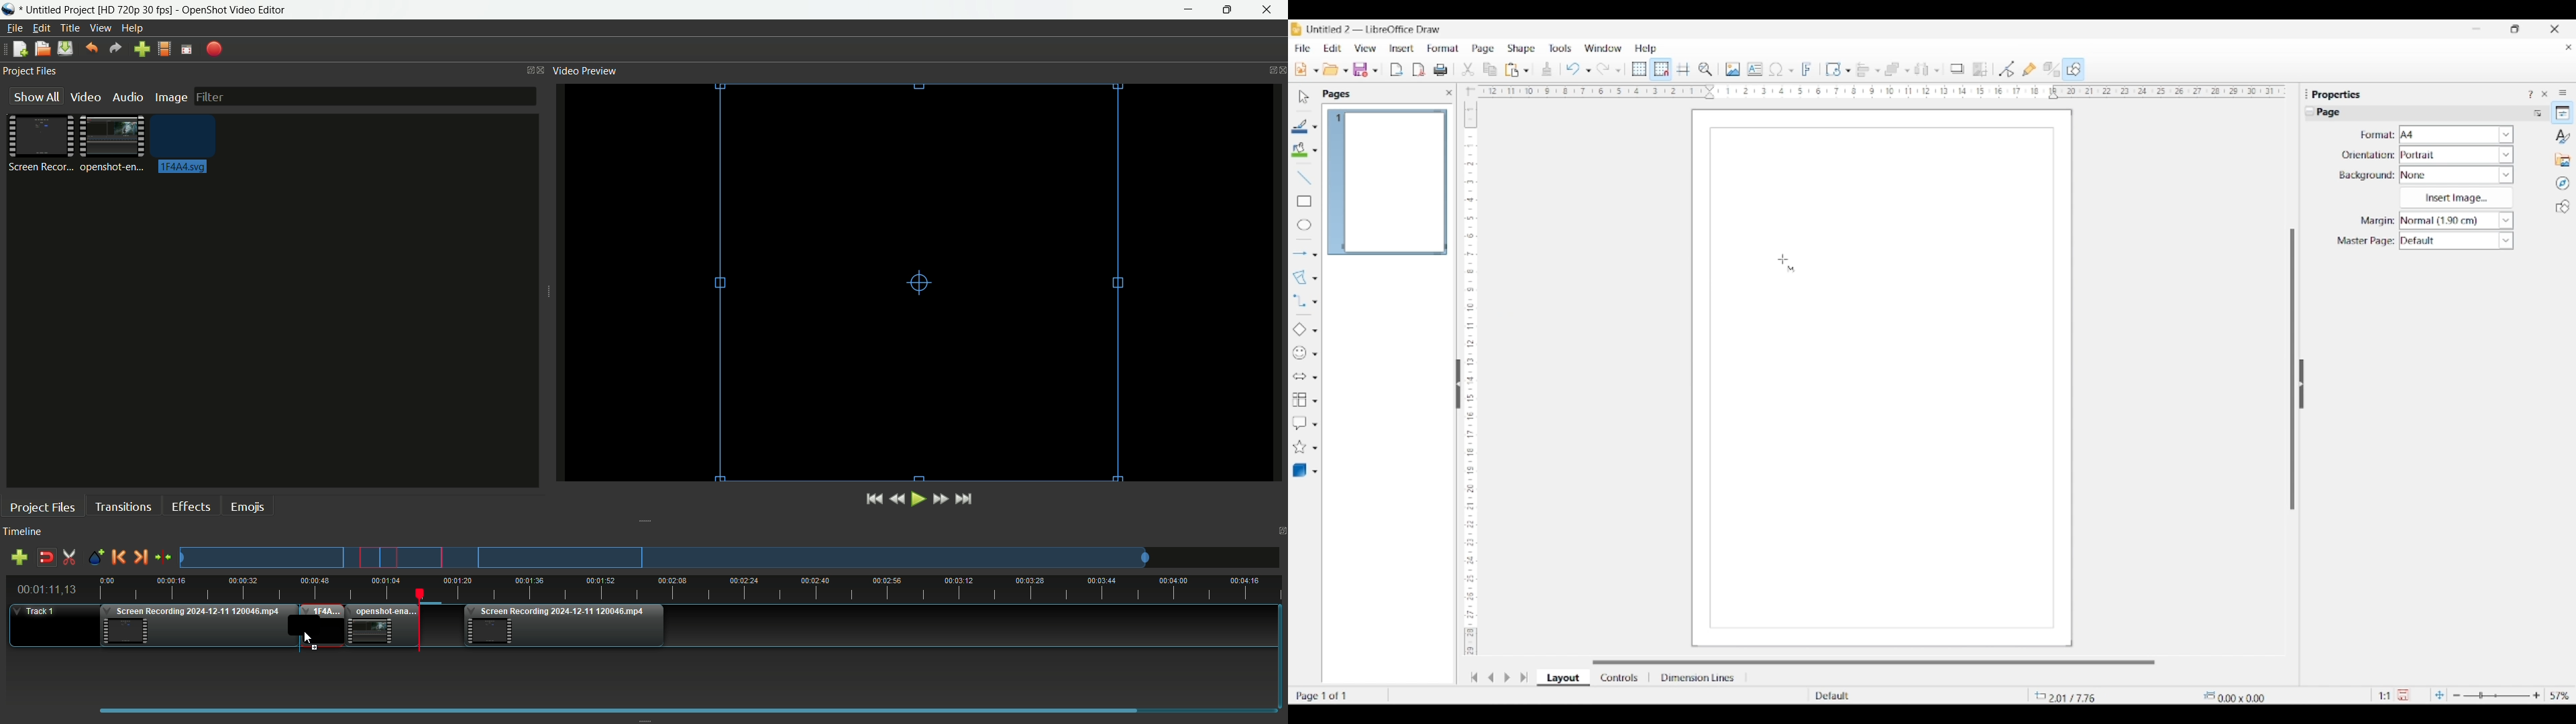 This screenshot has width=2576, height=728. Describe the element at coordinates (143, 50) in the screenshot. I see `Import` at that location.